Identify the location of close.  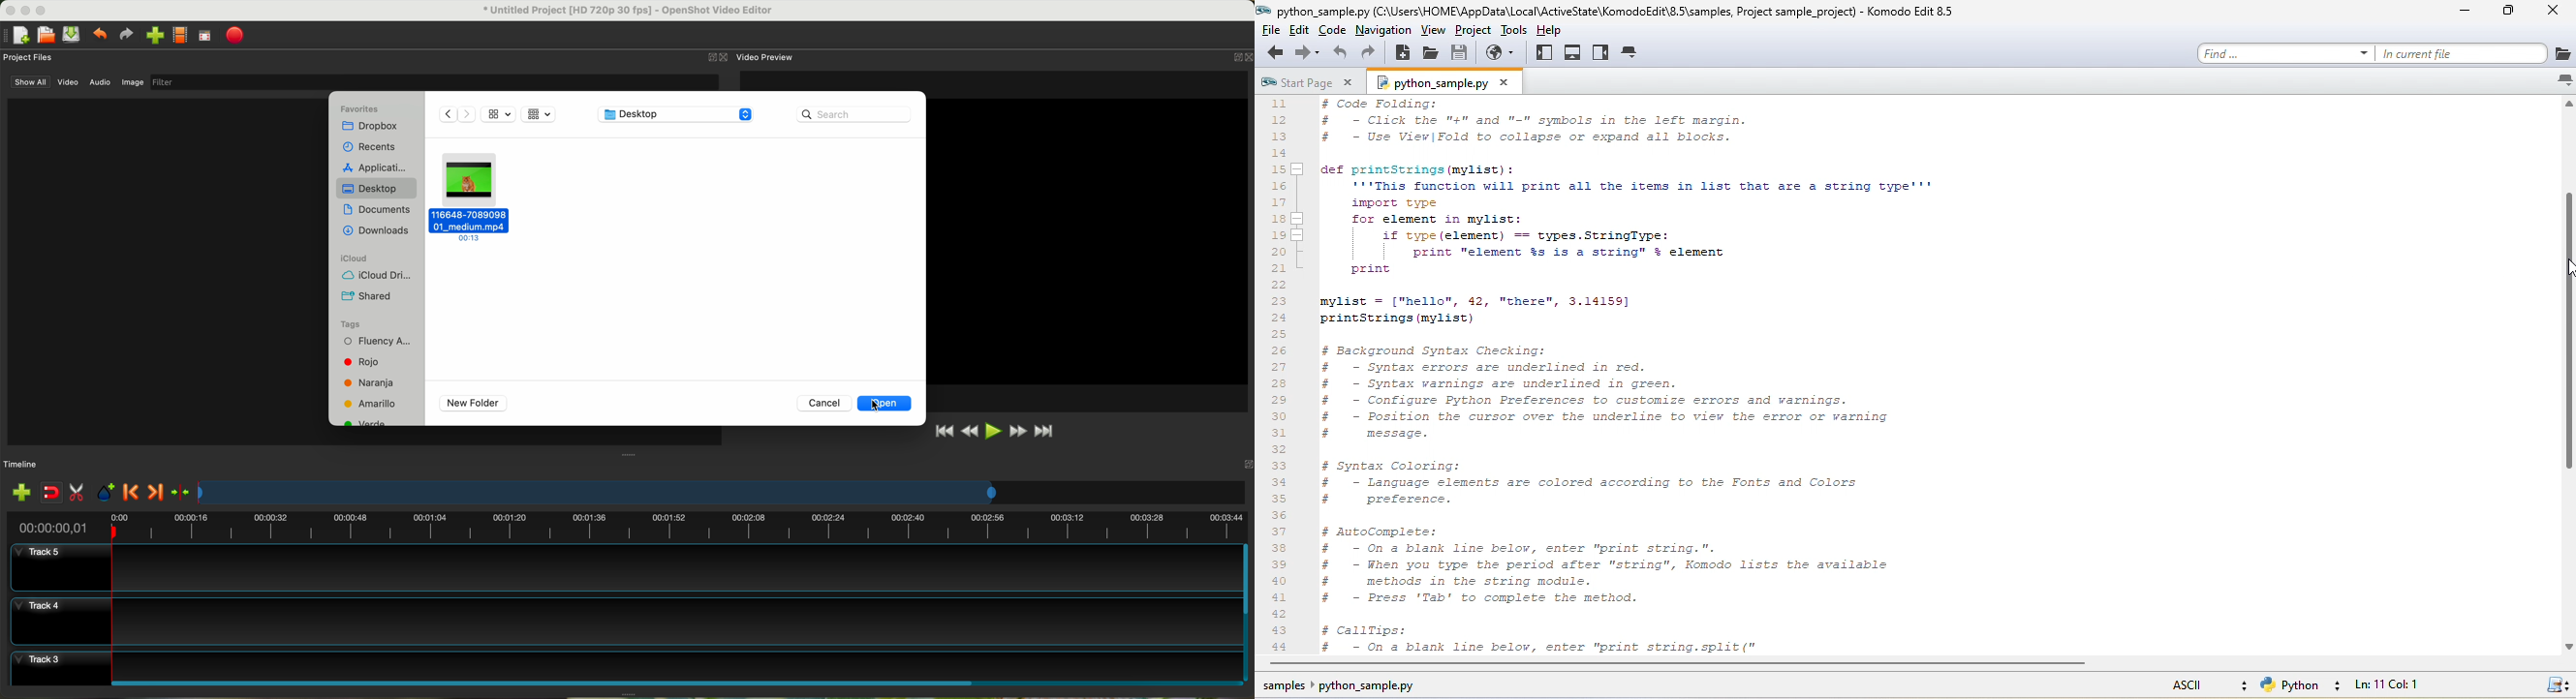
(1241, 59).